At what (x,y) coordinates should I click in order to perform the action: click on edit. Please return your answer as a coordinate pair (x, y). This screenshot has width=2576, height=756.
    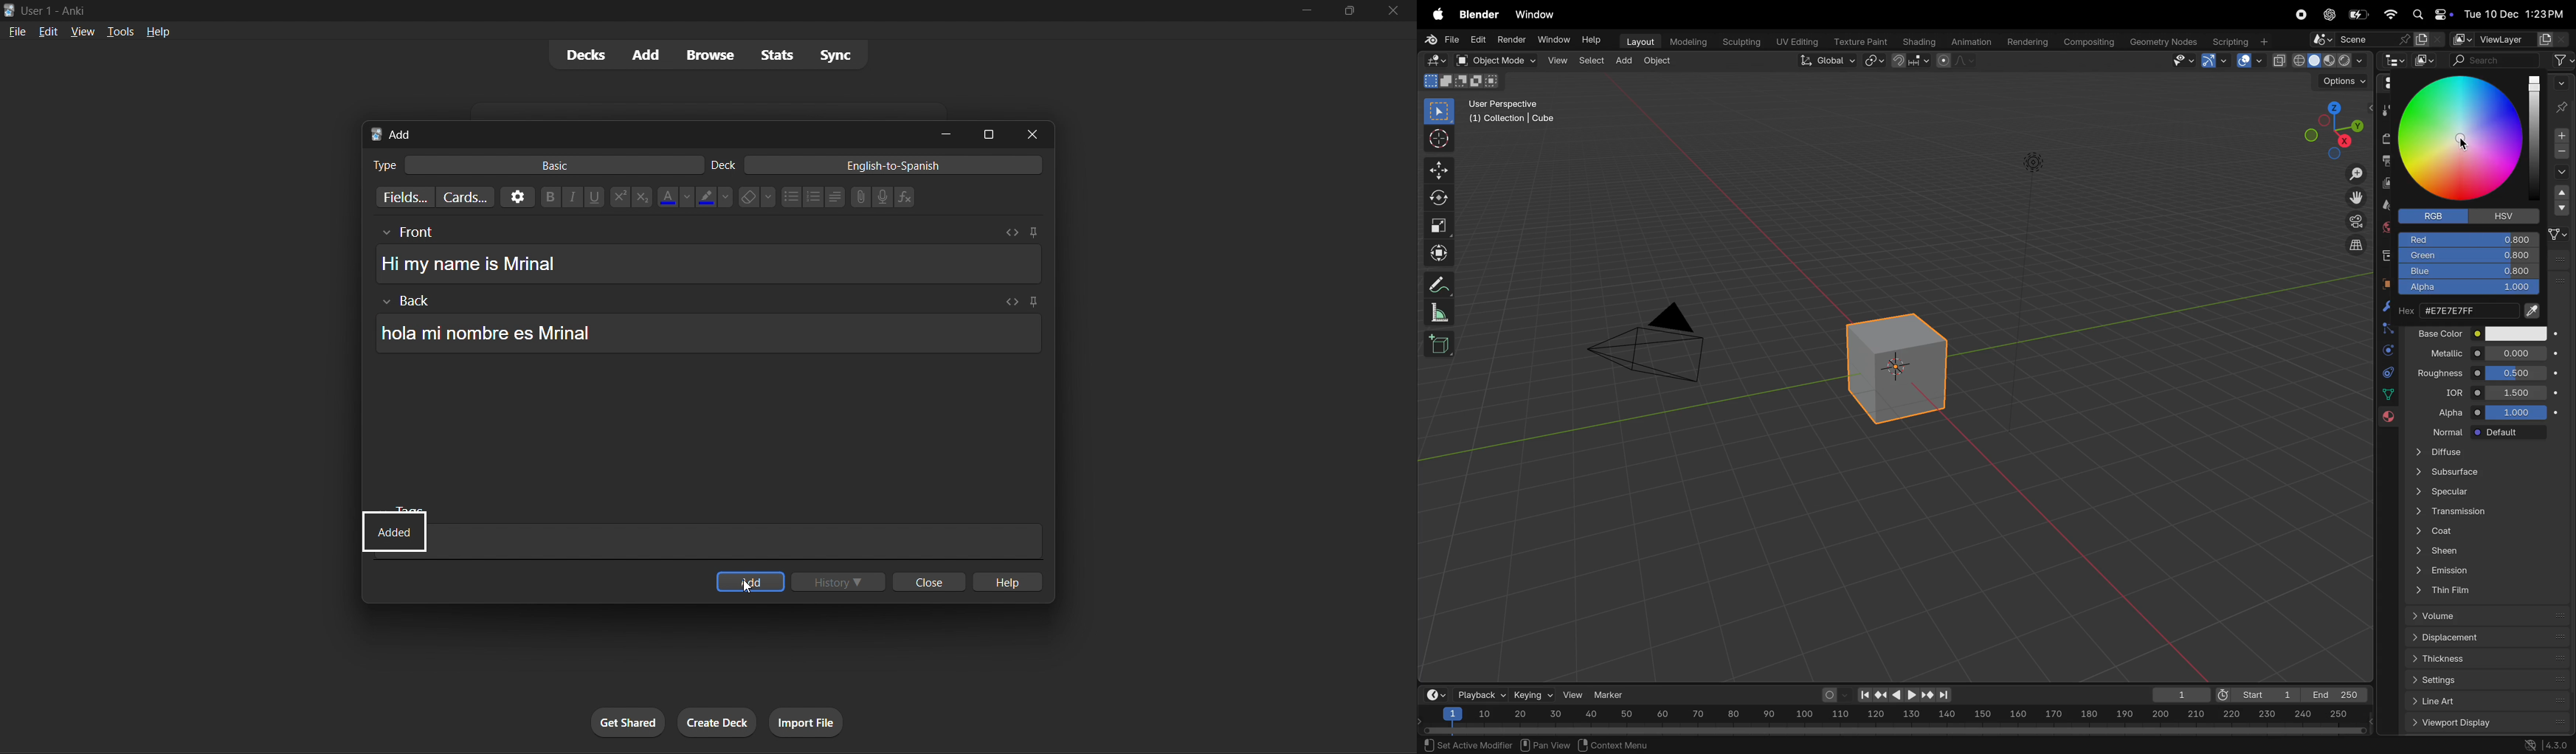
    Looking at the image, I should click on (44, 29).